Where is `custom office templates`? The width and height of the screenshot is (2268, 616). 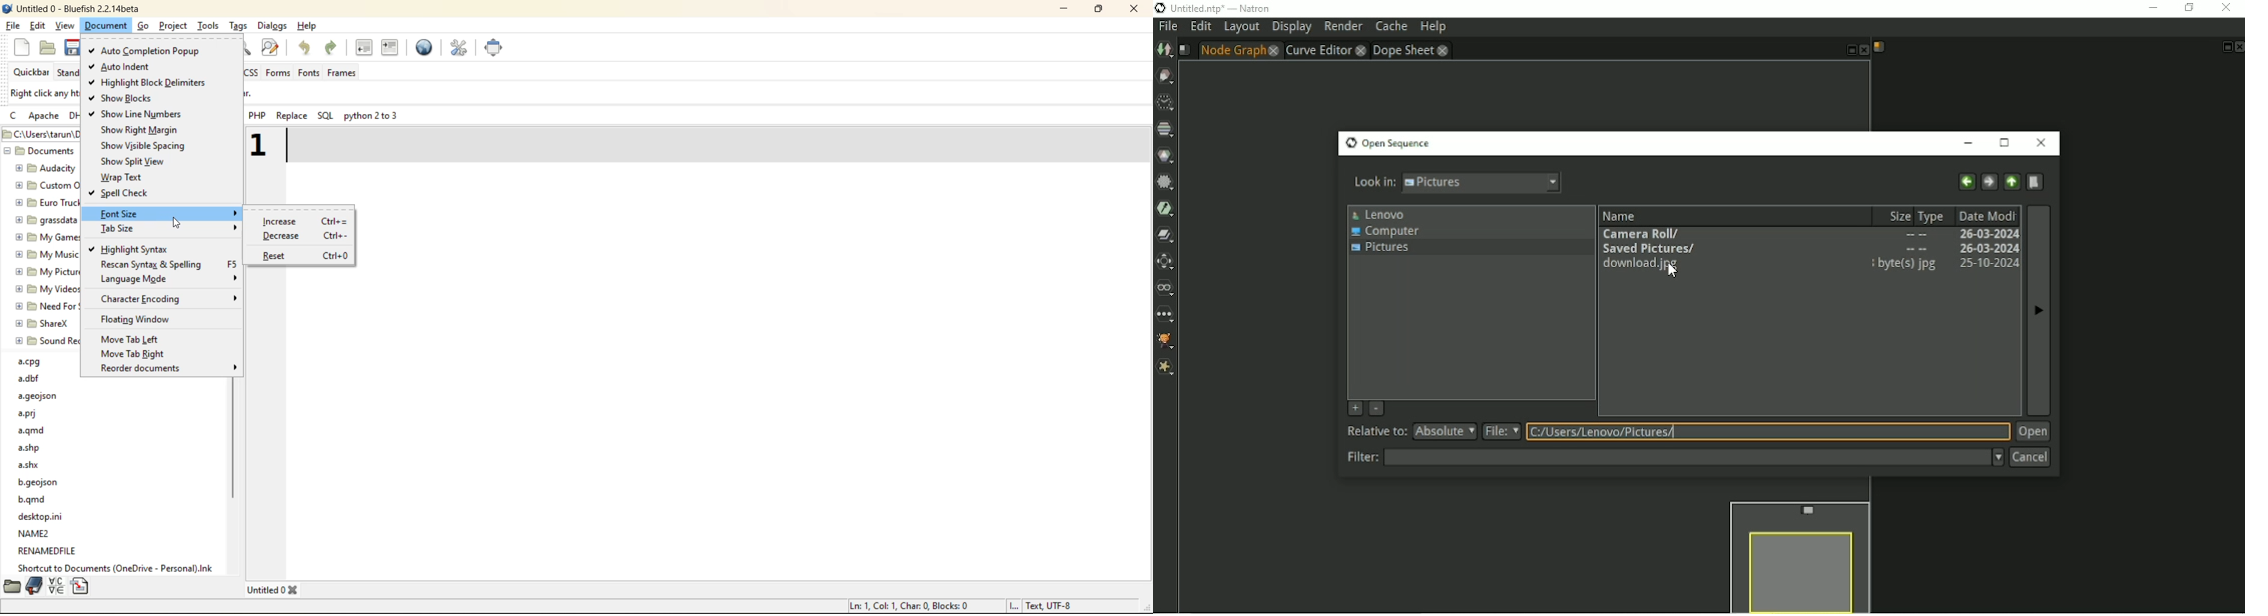 custom office templates is located at coordinates (47, 185).